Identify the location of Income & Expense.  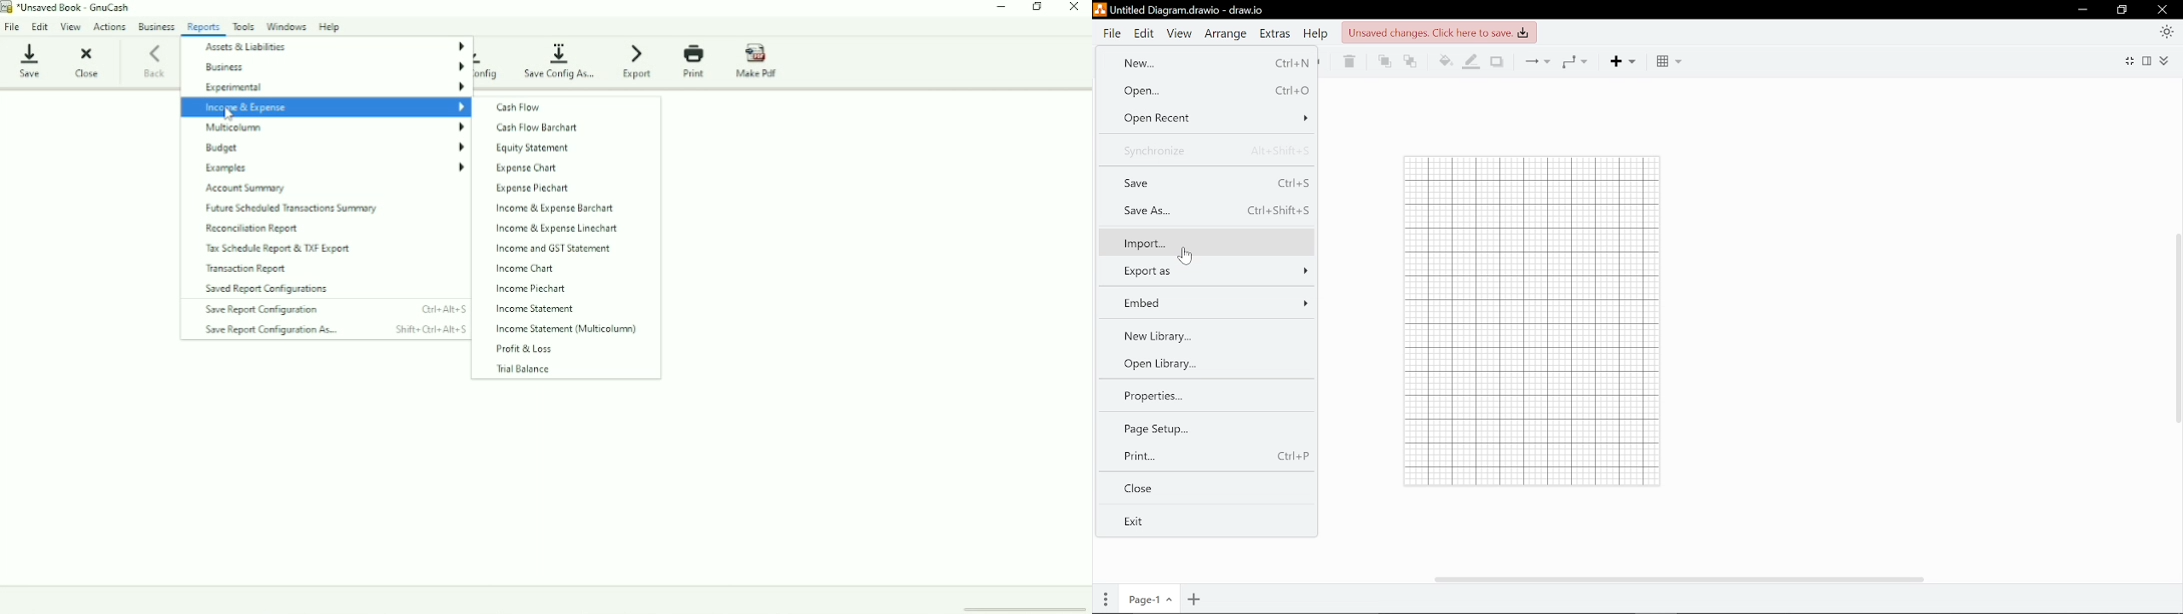
(329, 108).